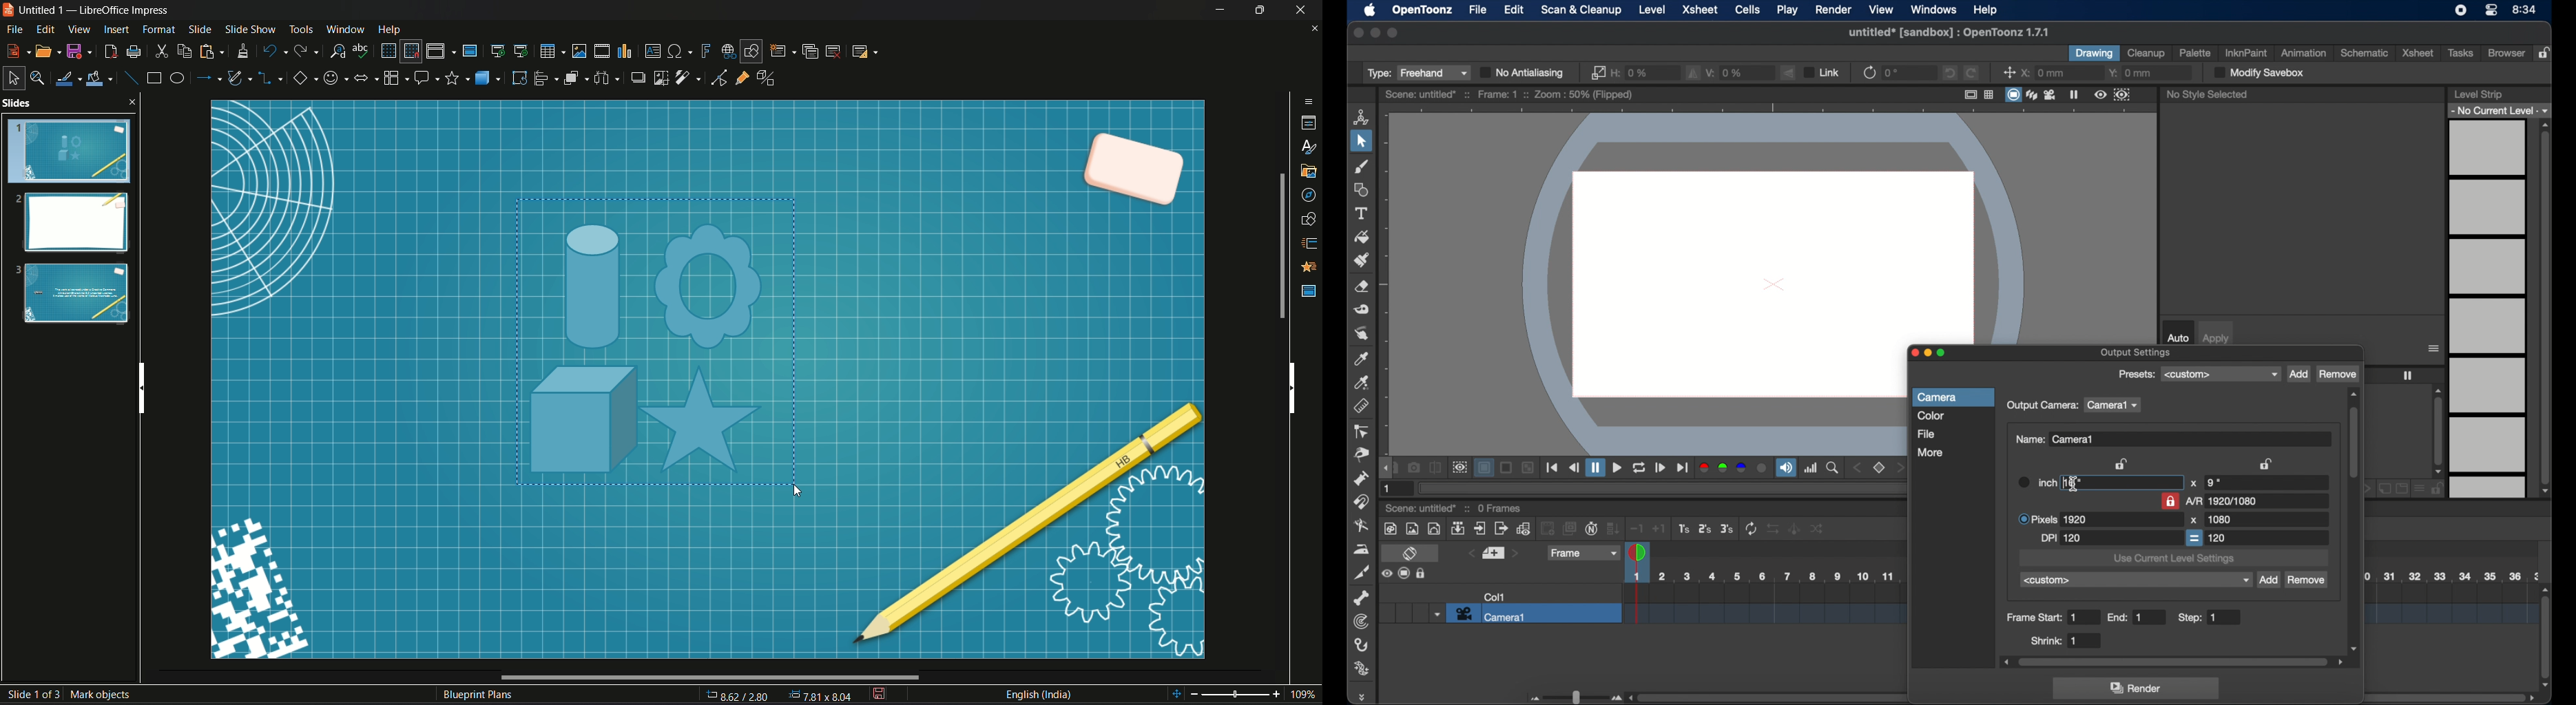 The image size is (2576, 728). What do you see at coordinates (49, 51) in the screenshot?
I see `open` at bounding box center [49, 51].